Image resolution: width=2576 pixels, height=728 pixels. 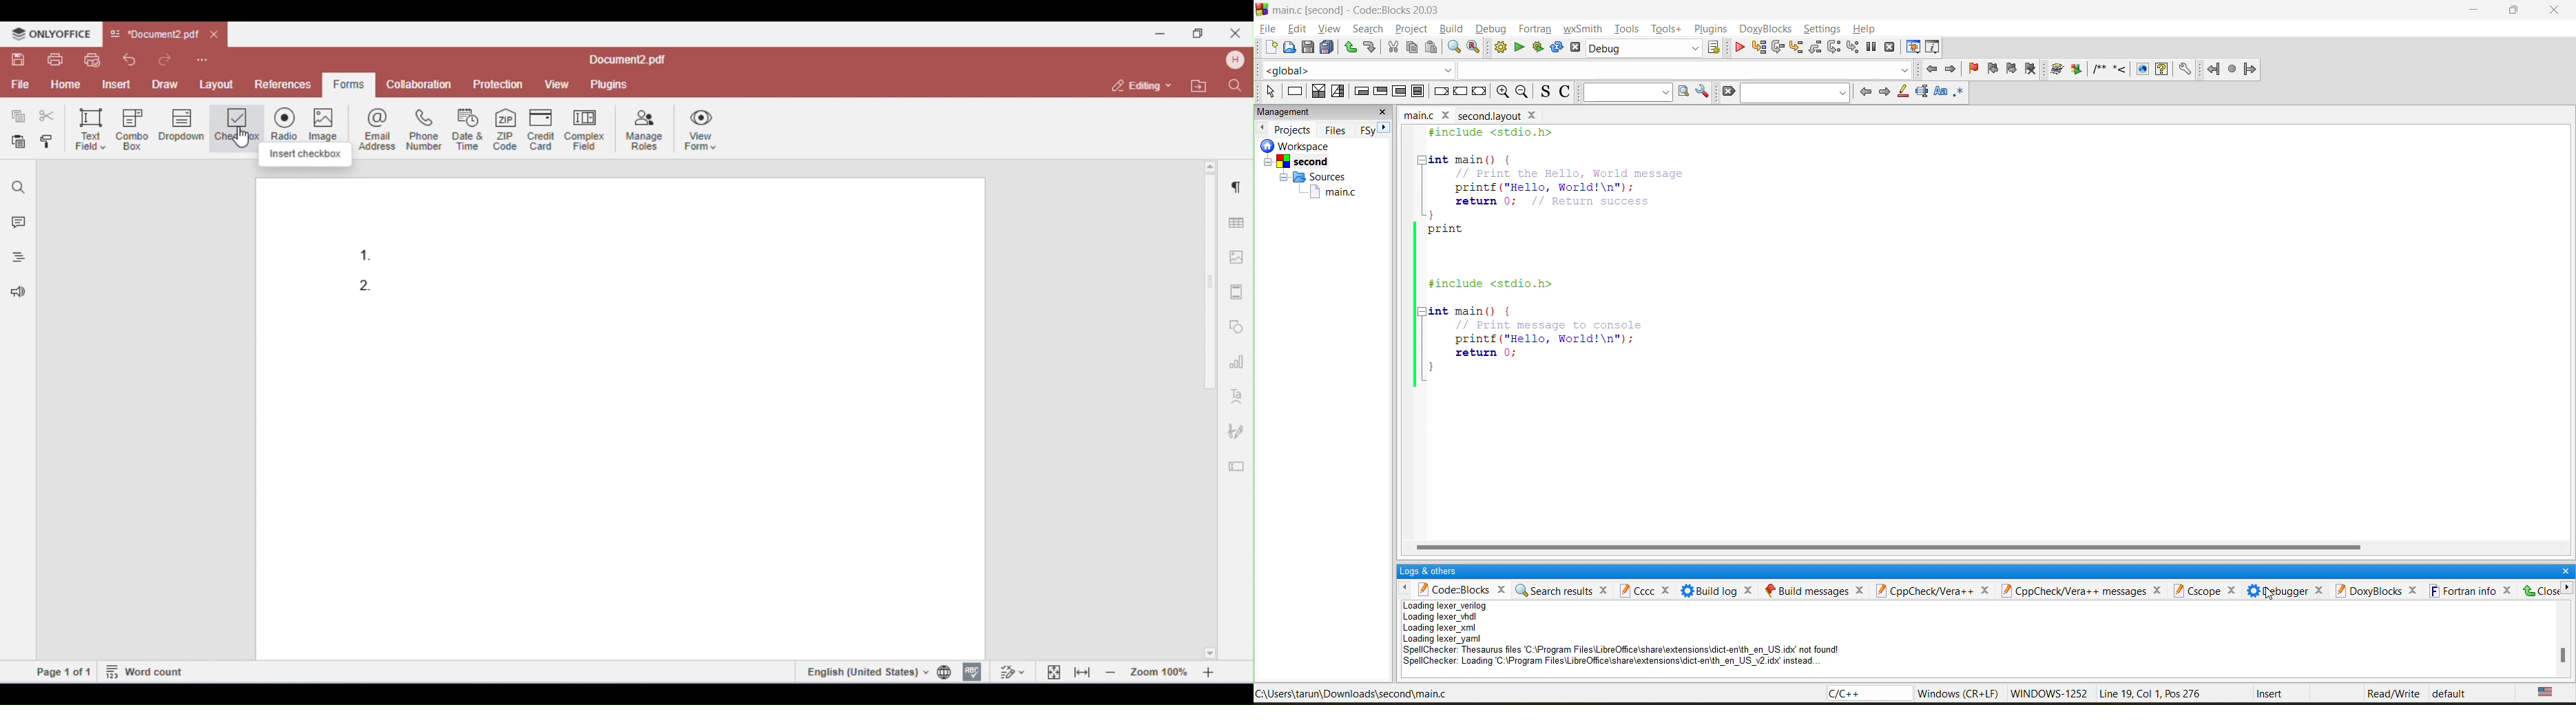 I want to click on replace, so click(x=1473, y=48).